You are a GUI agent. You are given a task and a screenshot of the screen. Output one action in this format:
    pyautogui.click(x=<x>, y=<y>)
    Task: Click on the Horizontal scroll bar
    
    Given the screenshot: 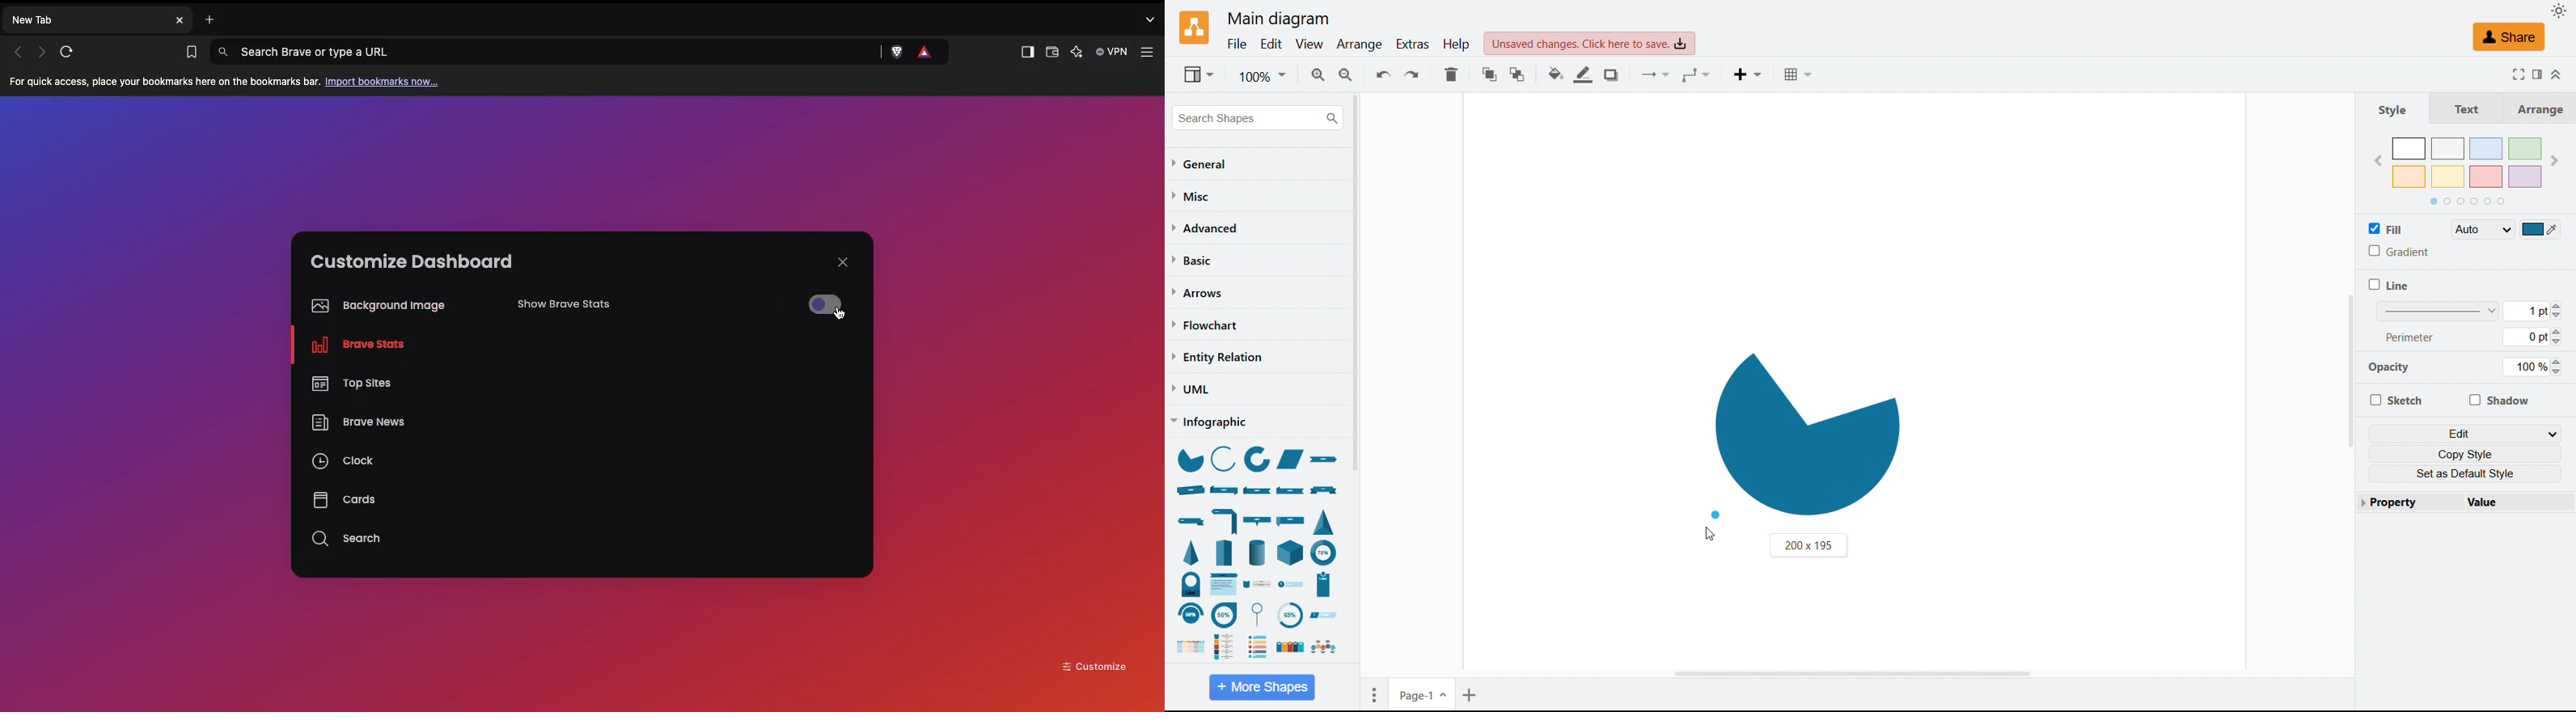 What is the action you would take?
    pyautogui.click(x=1850, y=672)
    